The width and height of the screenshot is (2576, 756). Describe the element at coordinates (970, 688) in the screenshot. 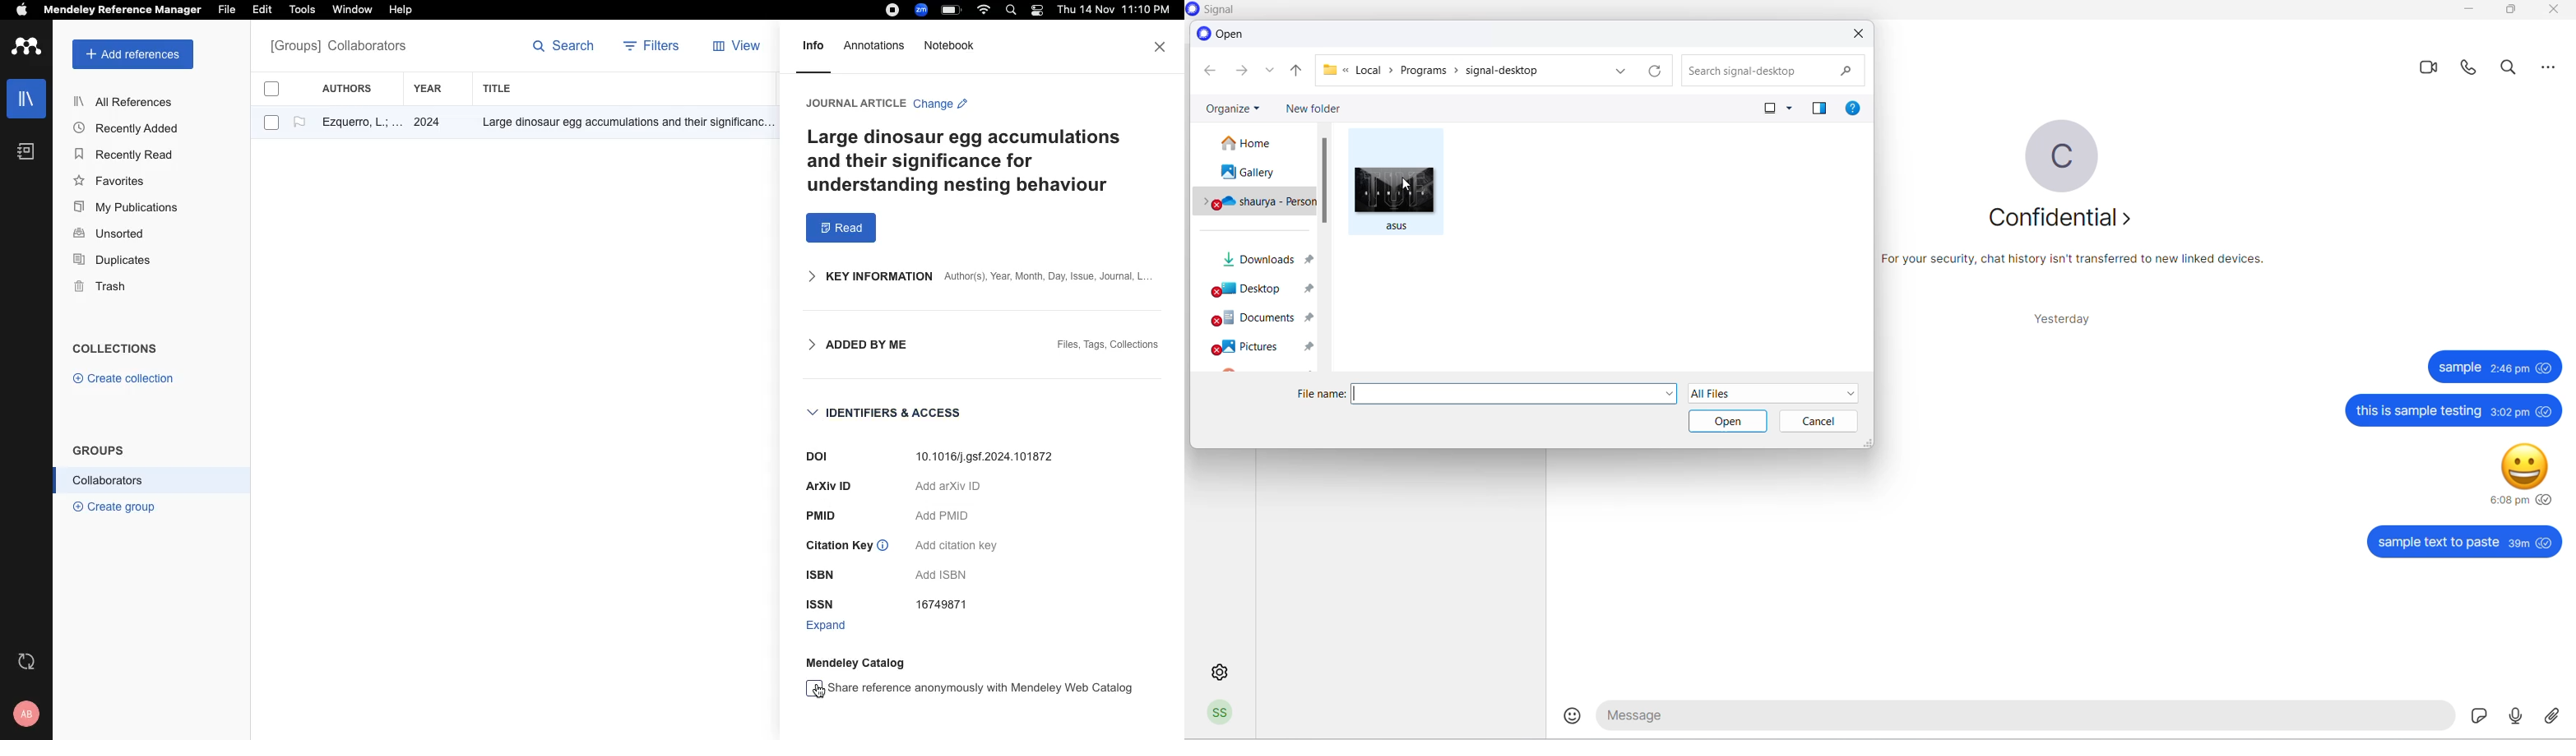

I see `Share reference anonymously with Mendeley Web Catalog` at that location.